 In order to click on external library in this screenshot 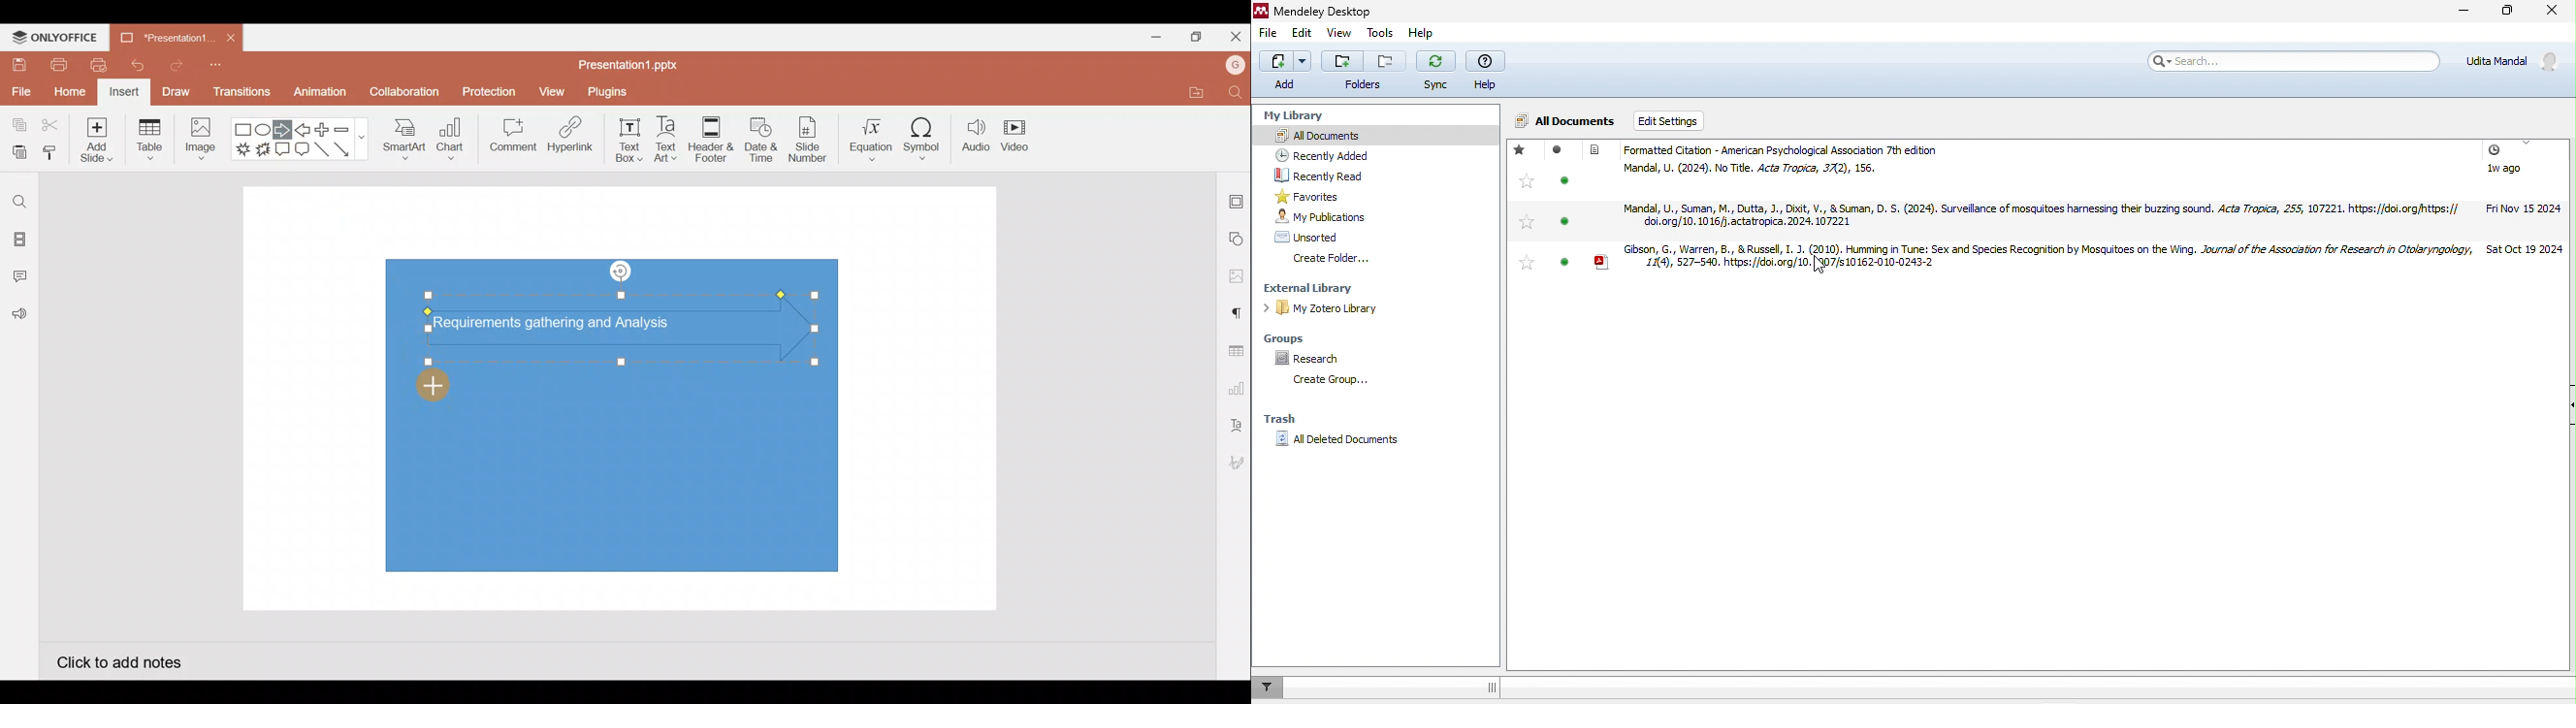, I will do `click(1314, 288)`.